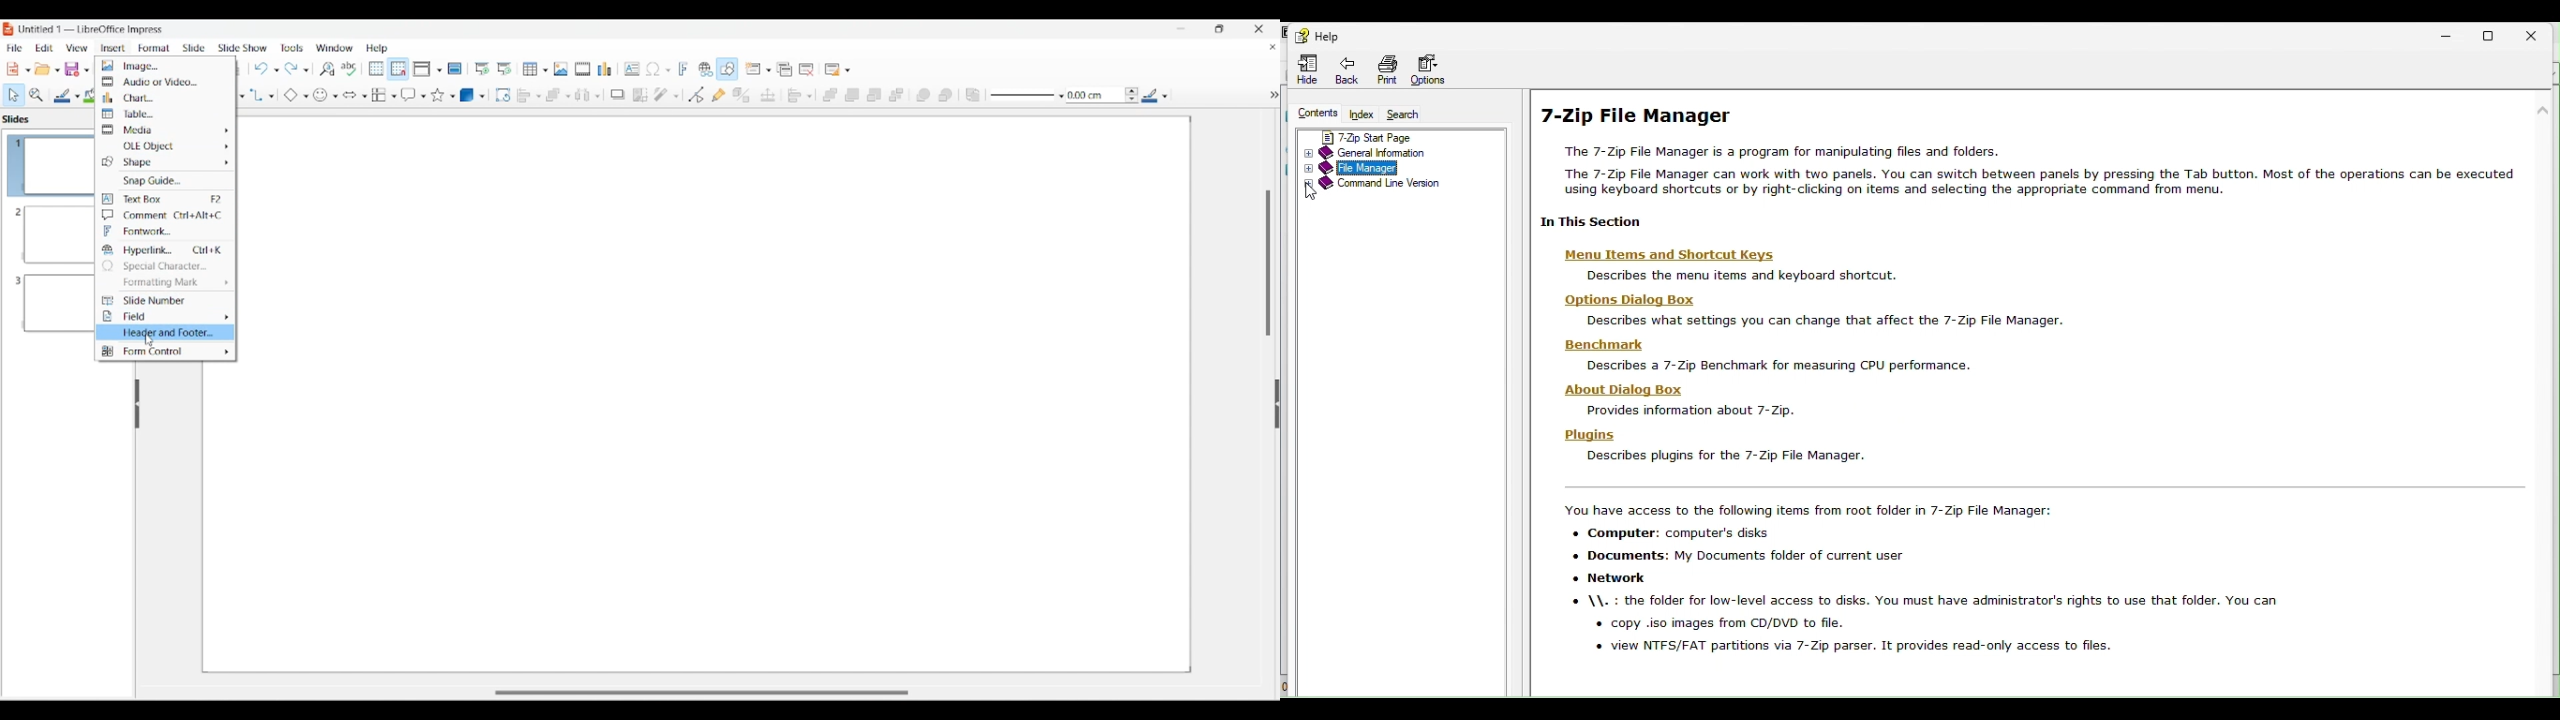 The width and height of the screenshot is (2576, 728). Describe the element at coordinates (641, 95) in the screenshot. I see `Crop image` at that location.